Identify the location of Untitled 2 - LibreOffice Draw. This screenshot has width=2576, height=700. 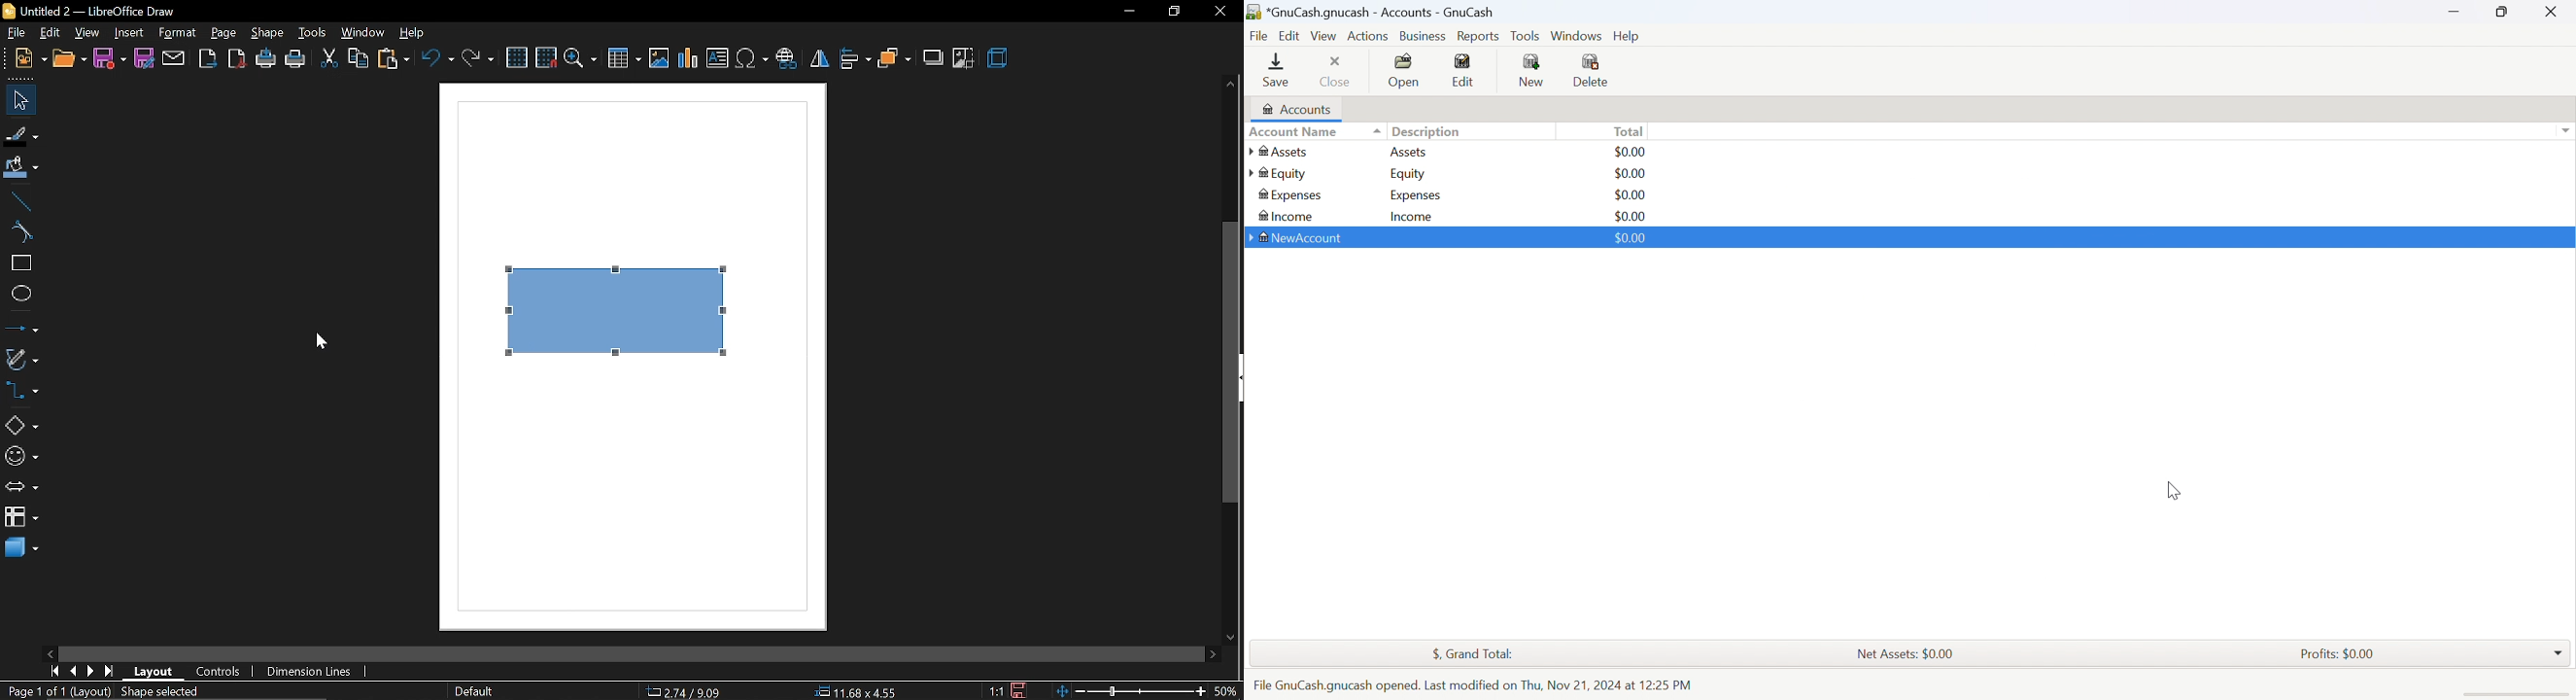
(93, 10).